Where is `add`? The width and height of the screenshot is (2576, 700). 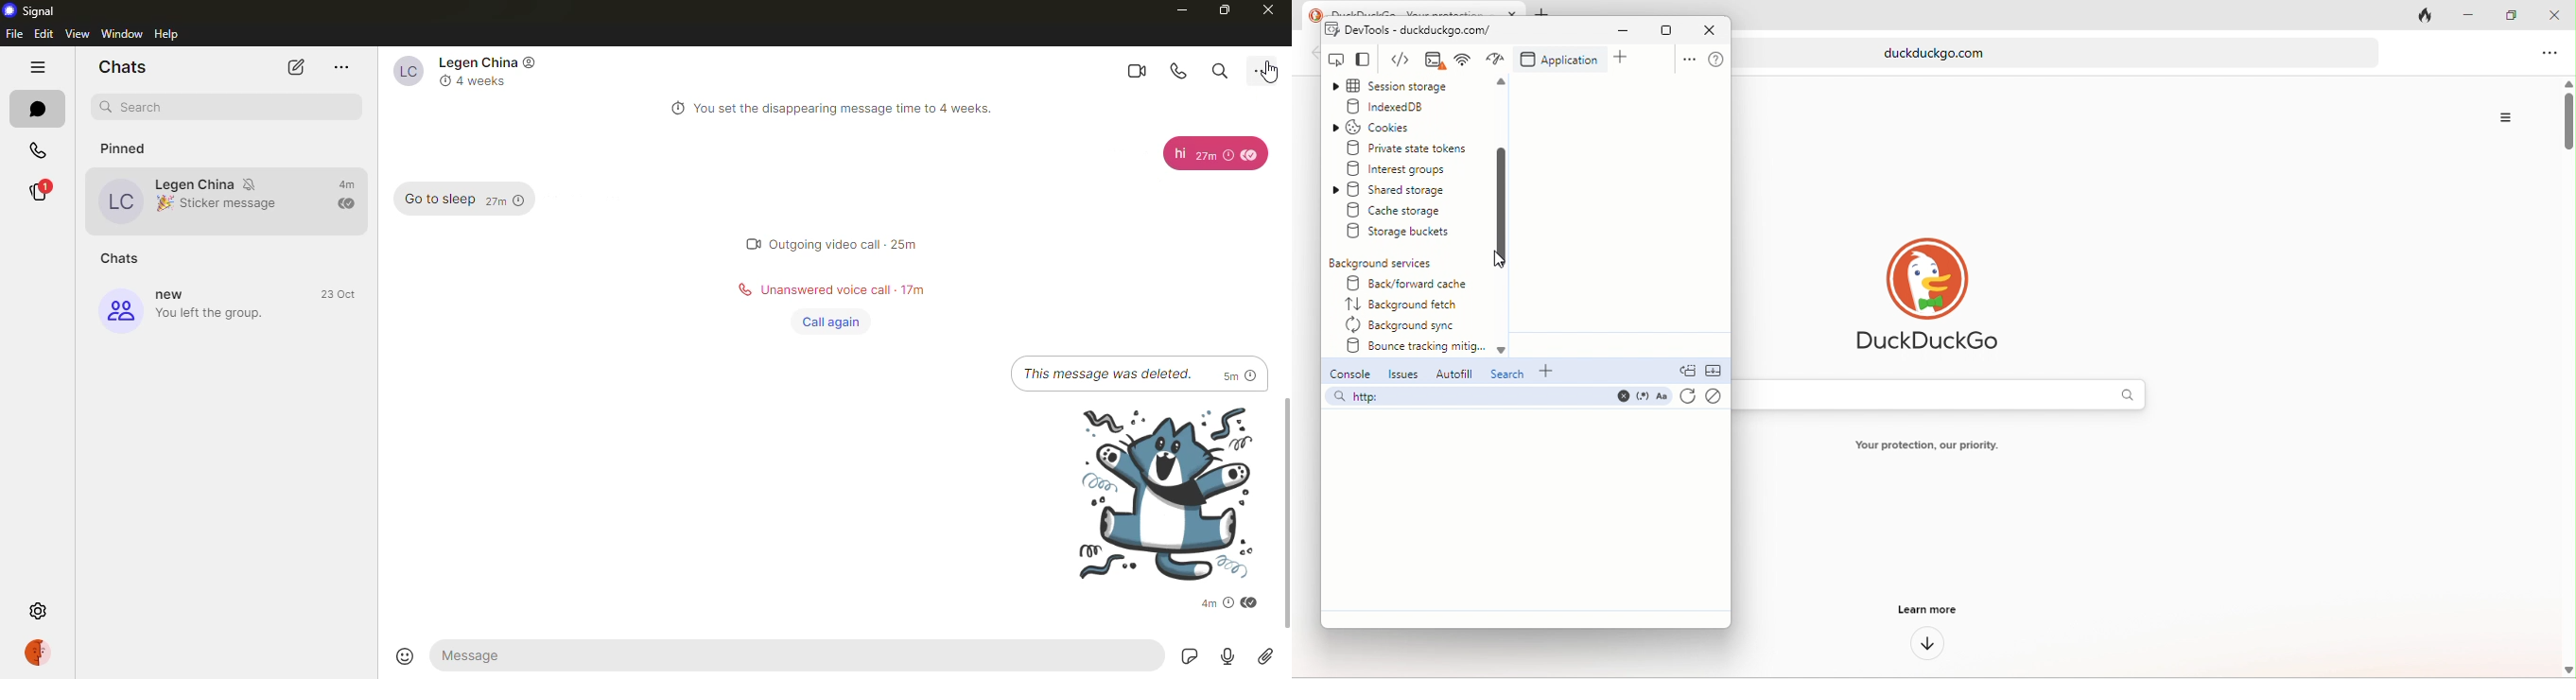 add is located at coordinates (1627, 59).